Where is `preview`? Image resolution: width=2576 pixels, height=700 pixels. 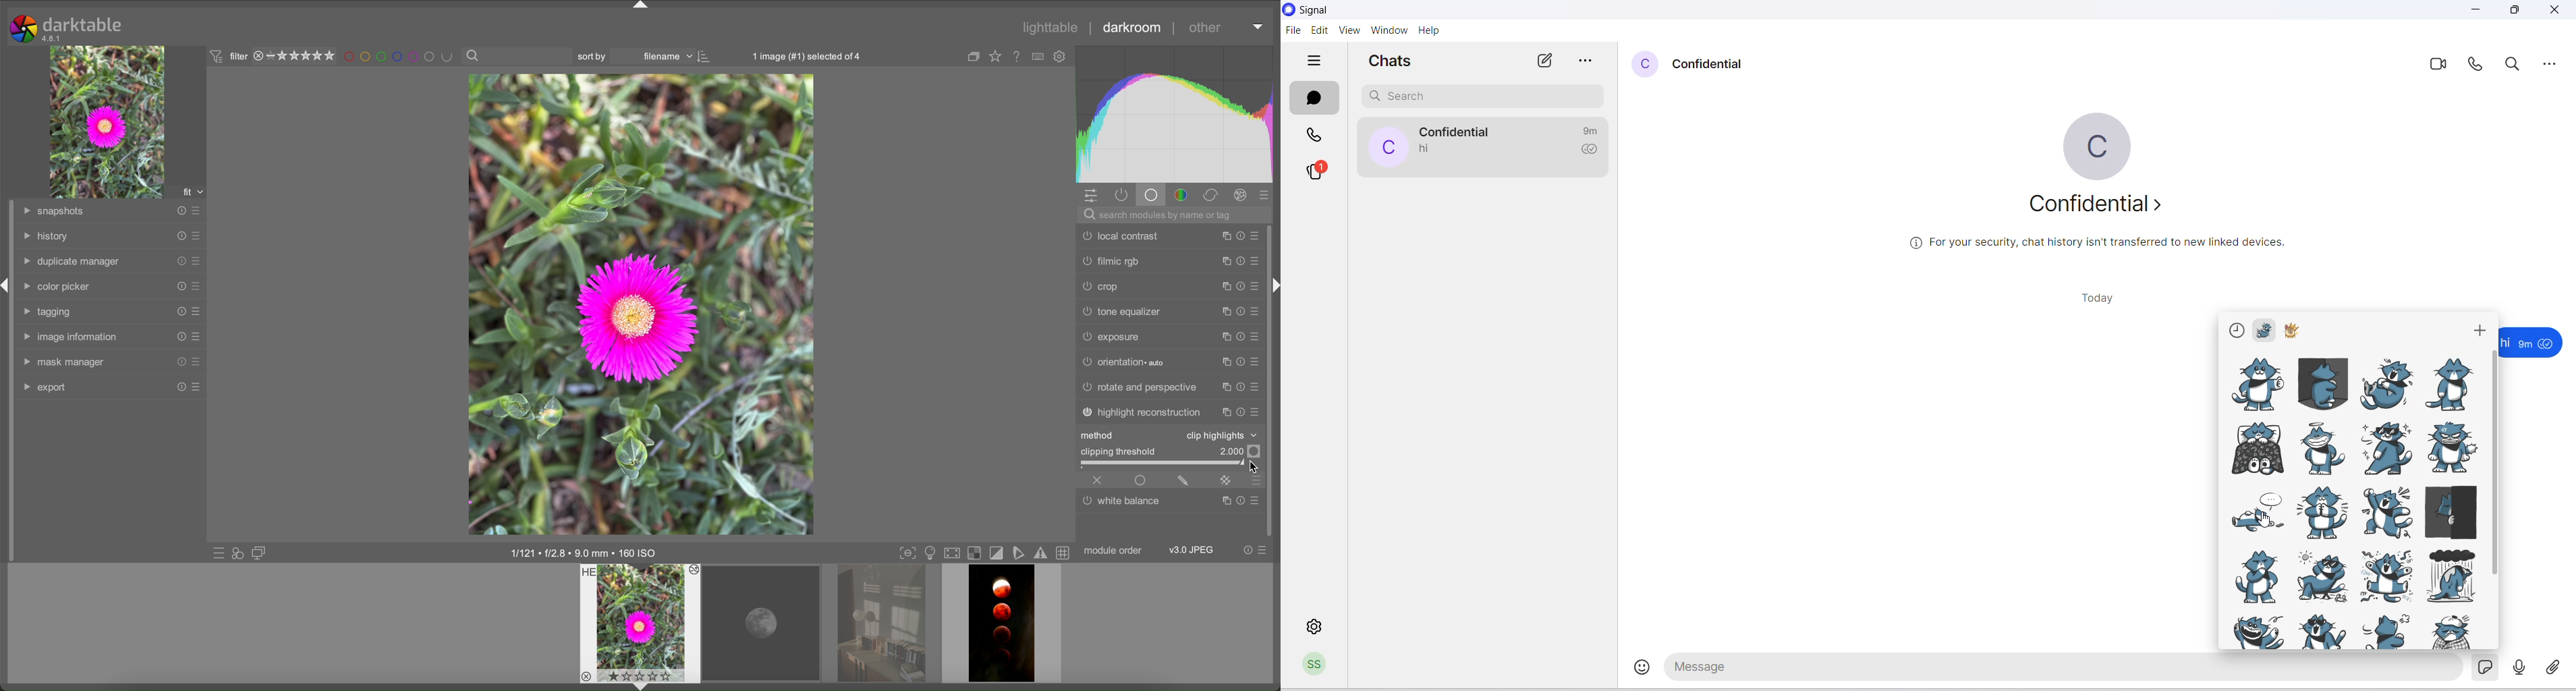
preview is located at coordinates (641, 623).